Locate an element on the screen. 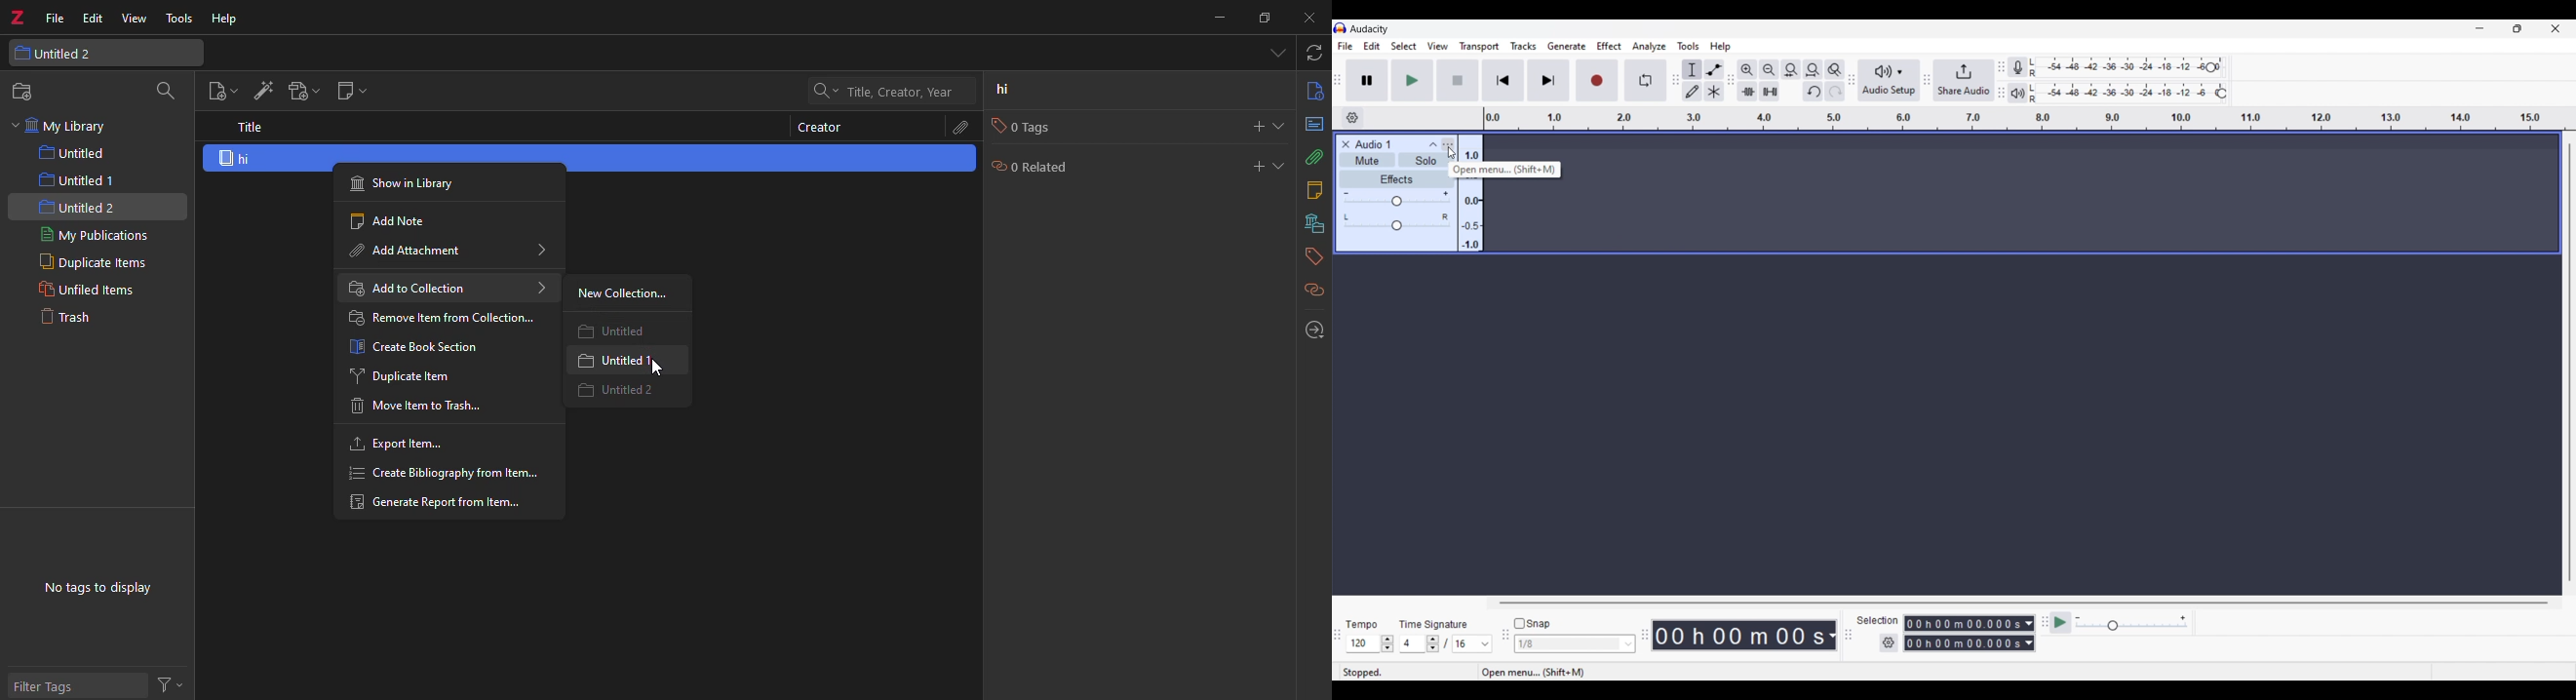 The height and width of the screenshot is (700, 2576). Close interface is located at coordinates (2556, 28).